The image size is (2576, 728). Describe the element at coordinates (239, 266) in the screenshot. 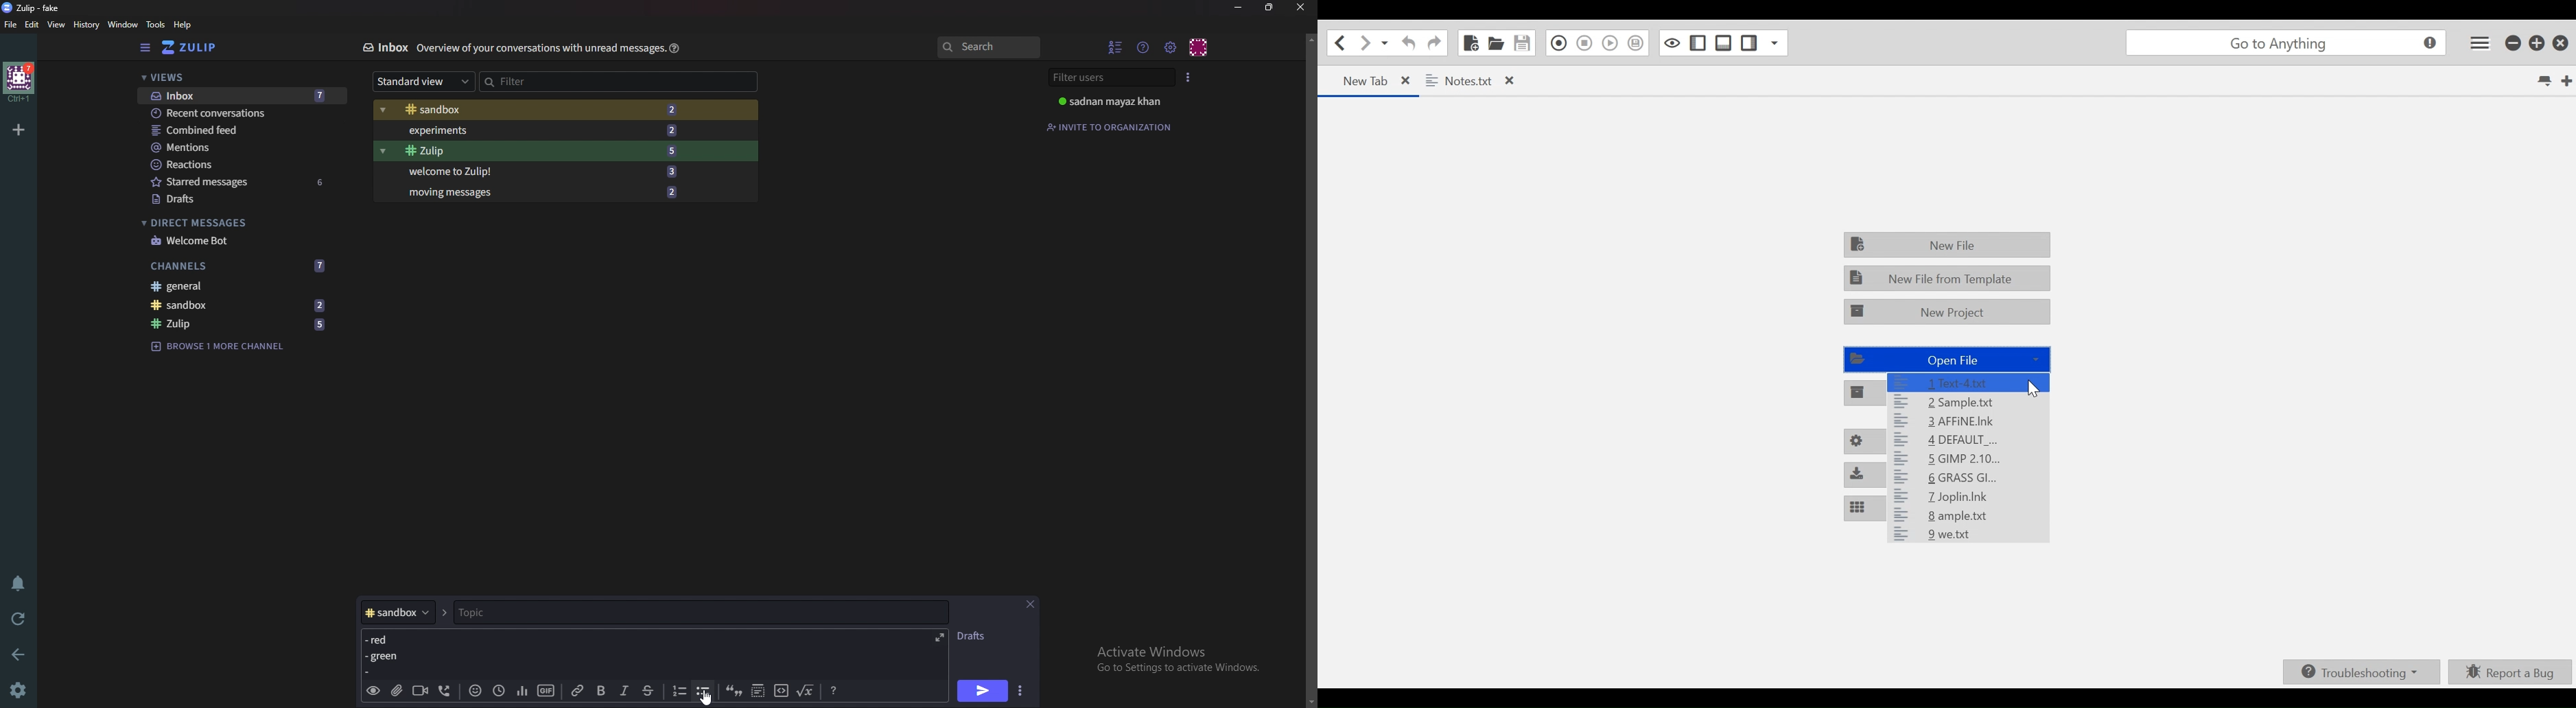

I see `Channels` at that location.